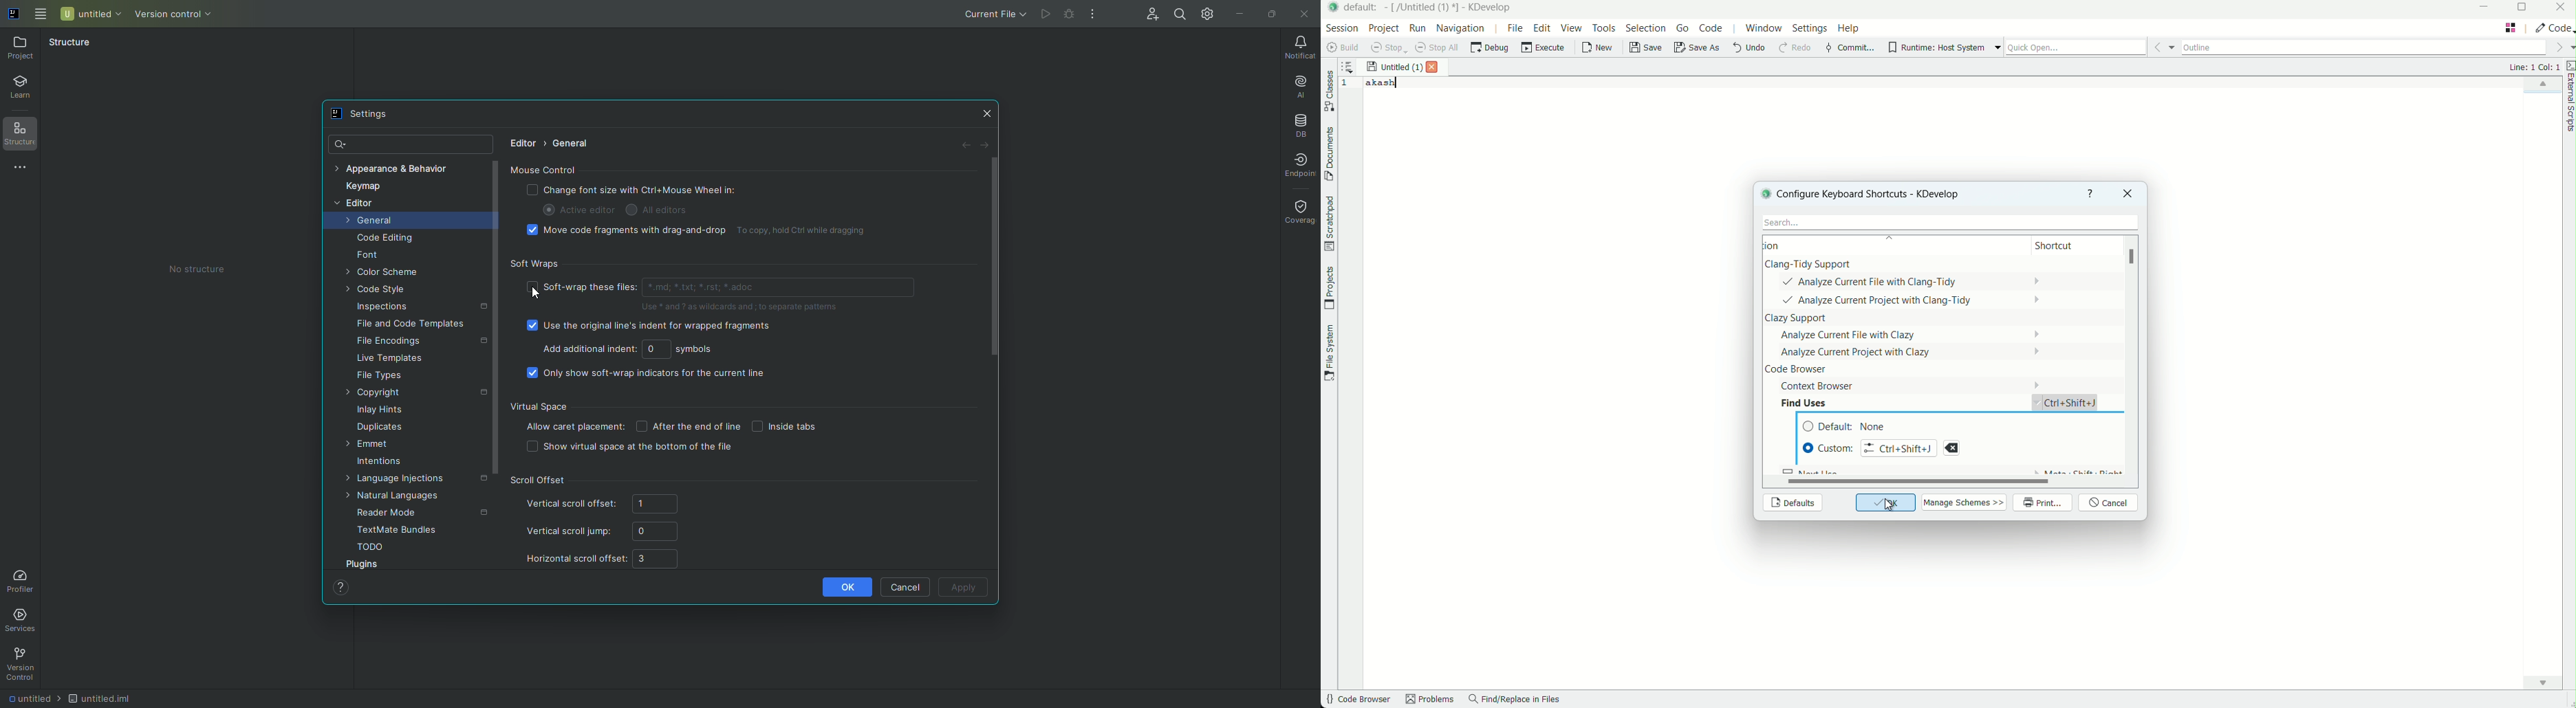 The height and width of the screenshot is (728, 2576). I want to click on Editor, so click(523, 143).